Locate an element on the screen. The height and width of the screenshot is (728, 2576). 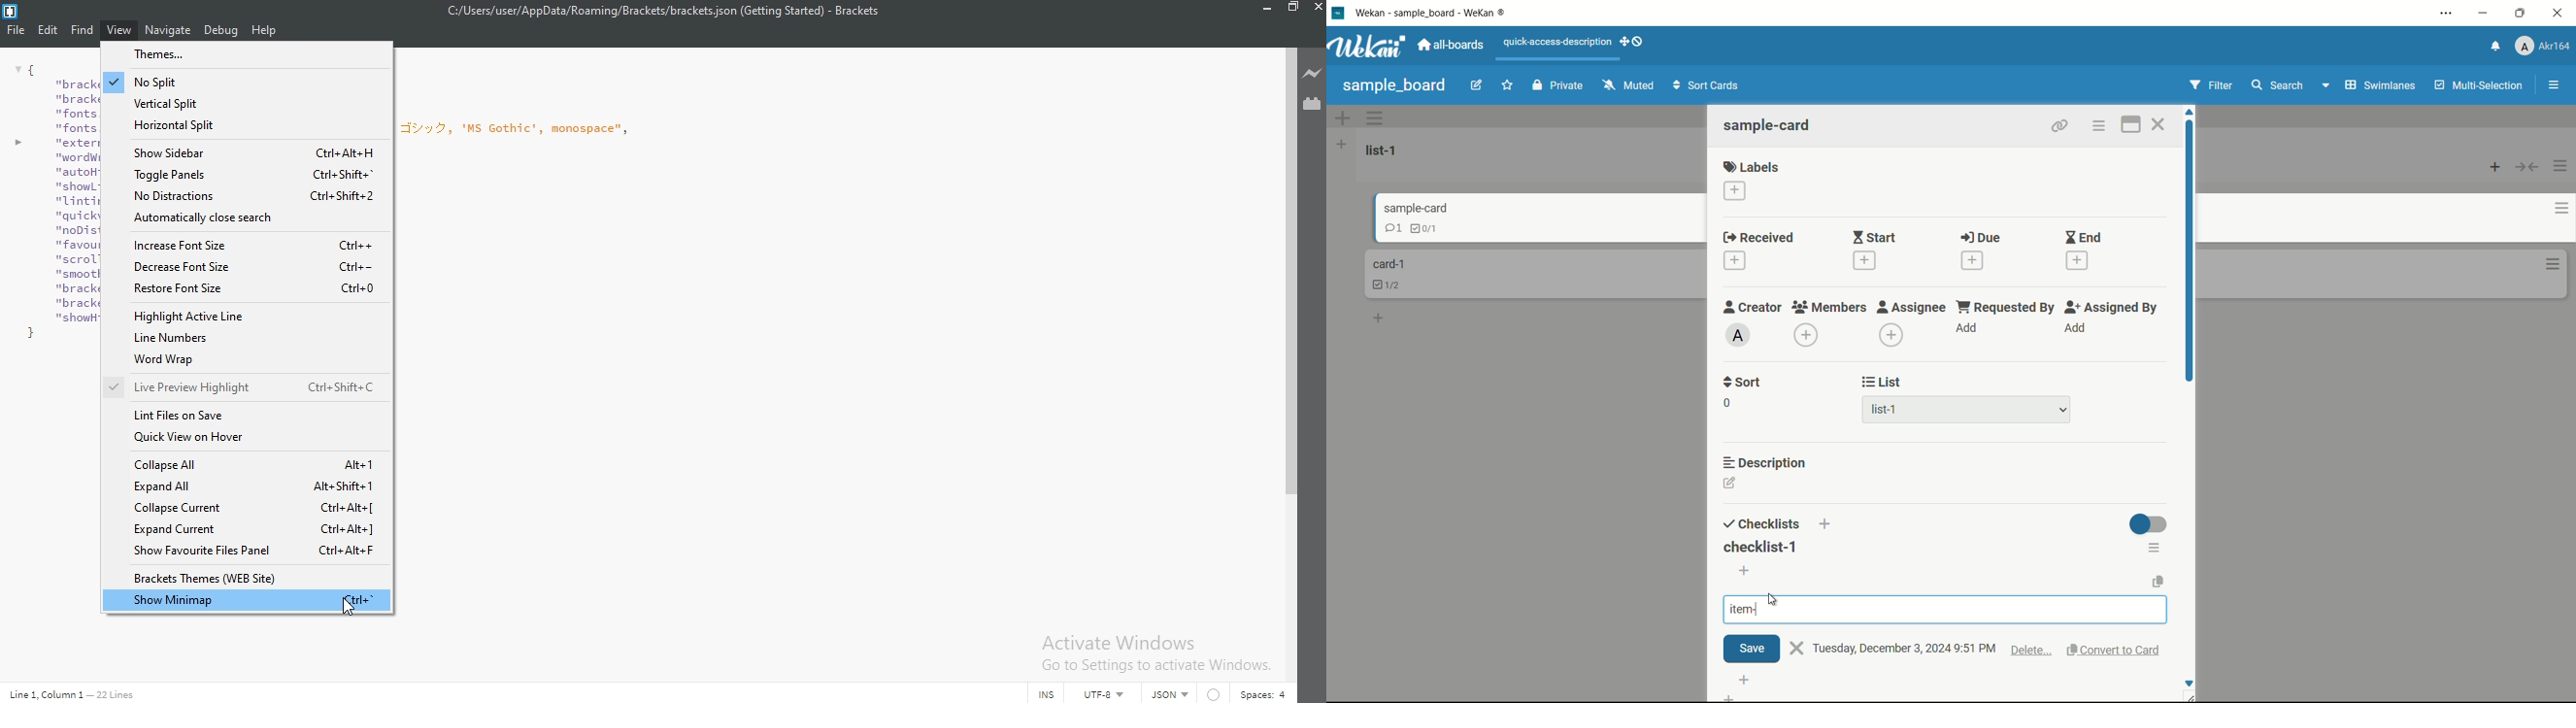
swimlanes is located at coordinates (2379, 87).